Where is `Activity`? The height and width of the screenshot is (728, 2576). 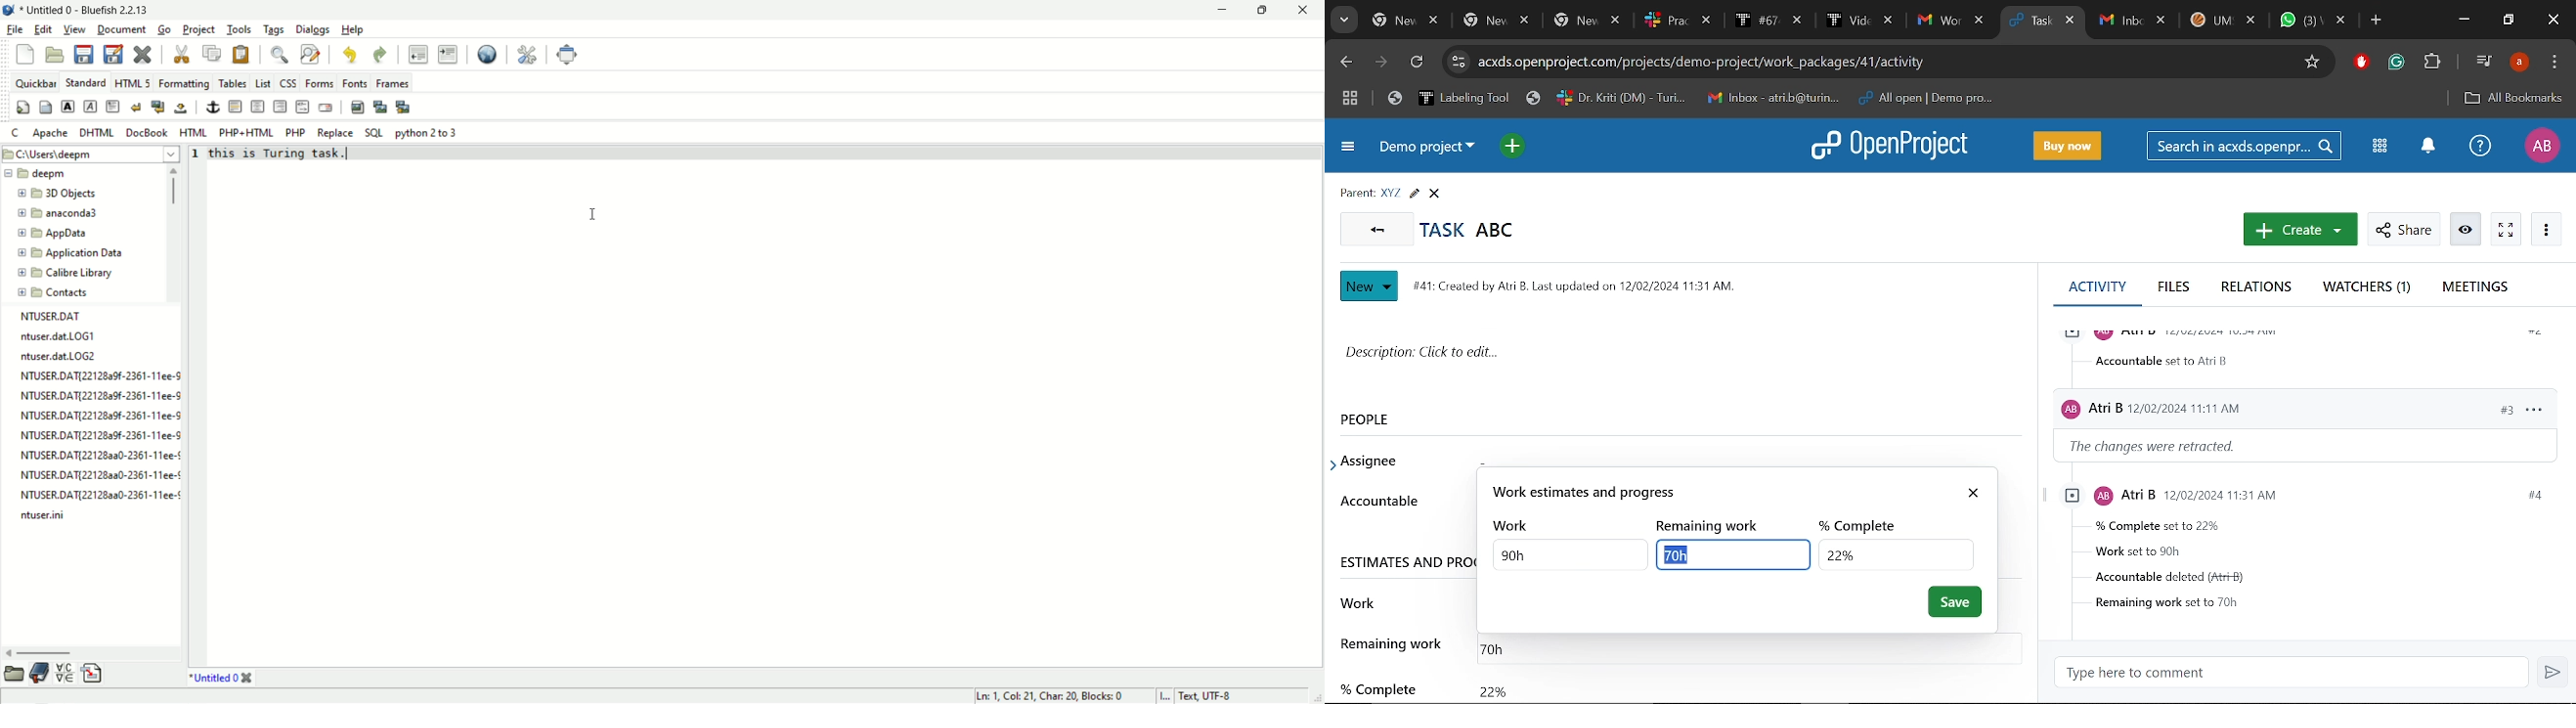 Activity is located at coordinates (2097, 286).